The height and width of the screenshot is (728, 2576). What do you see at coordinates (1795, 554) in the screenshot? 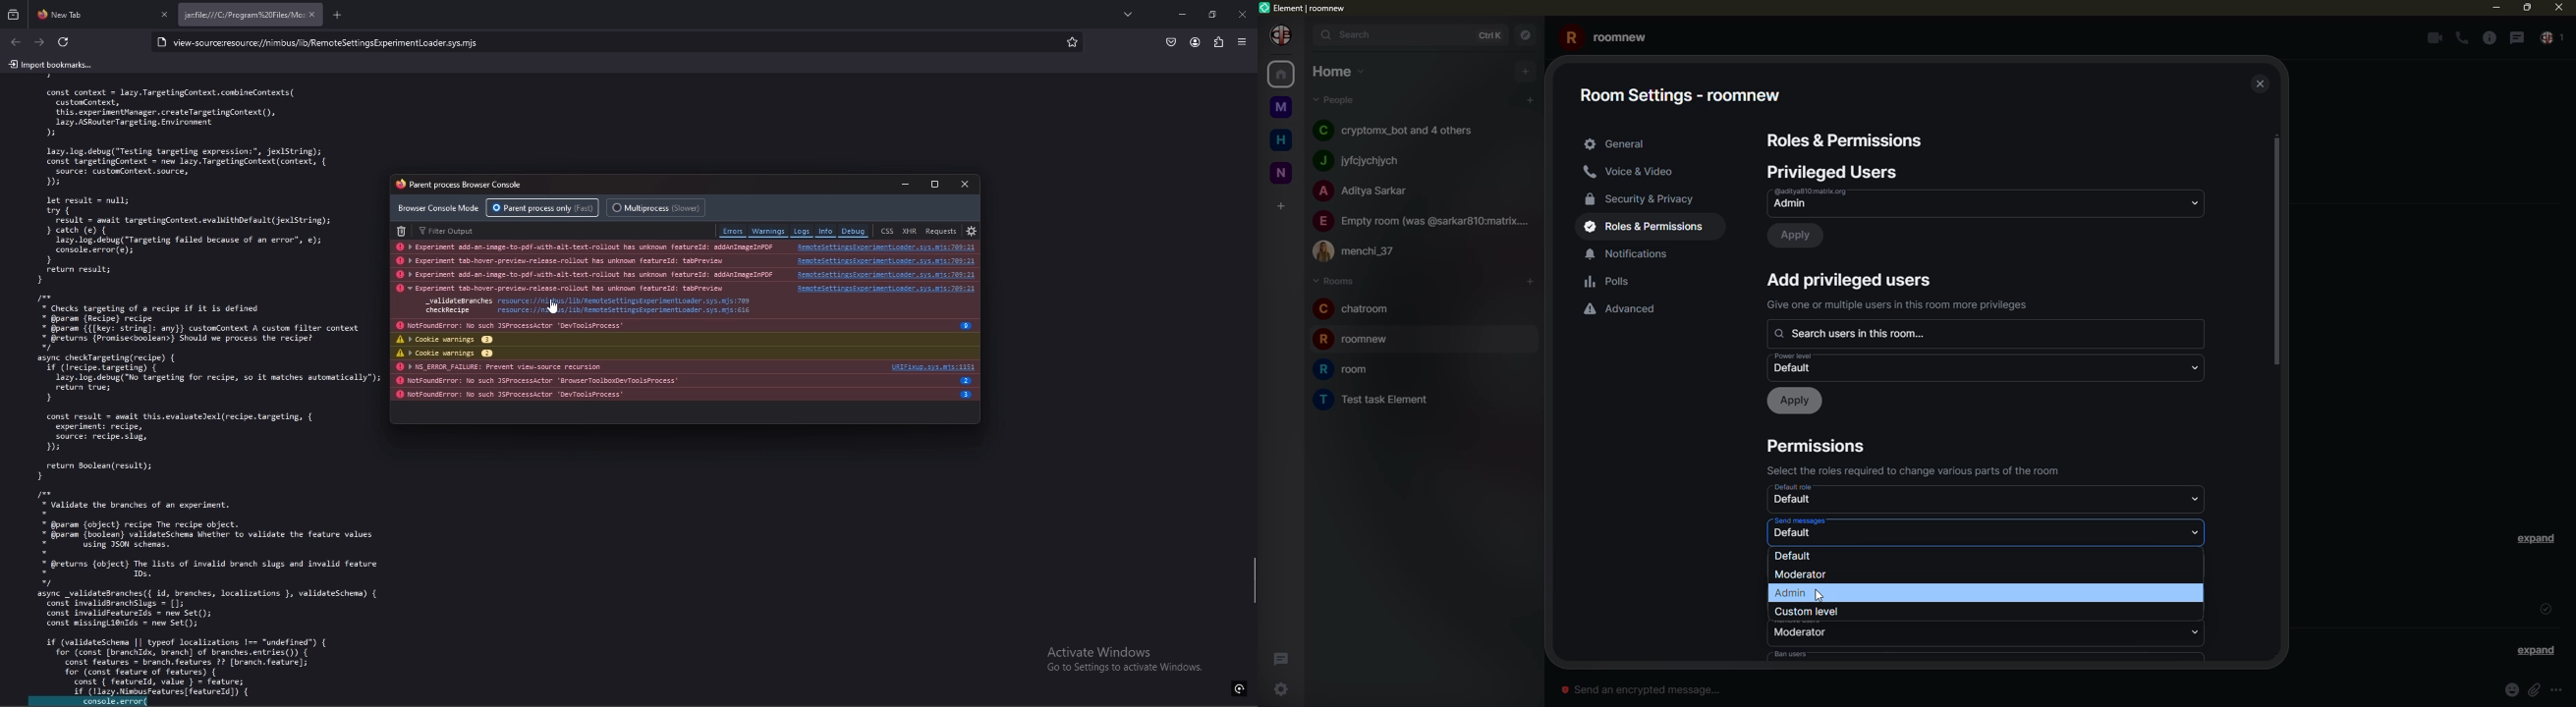
I see `invite` at bounding box center [1795, 554].